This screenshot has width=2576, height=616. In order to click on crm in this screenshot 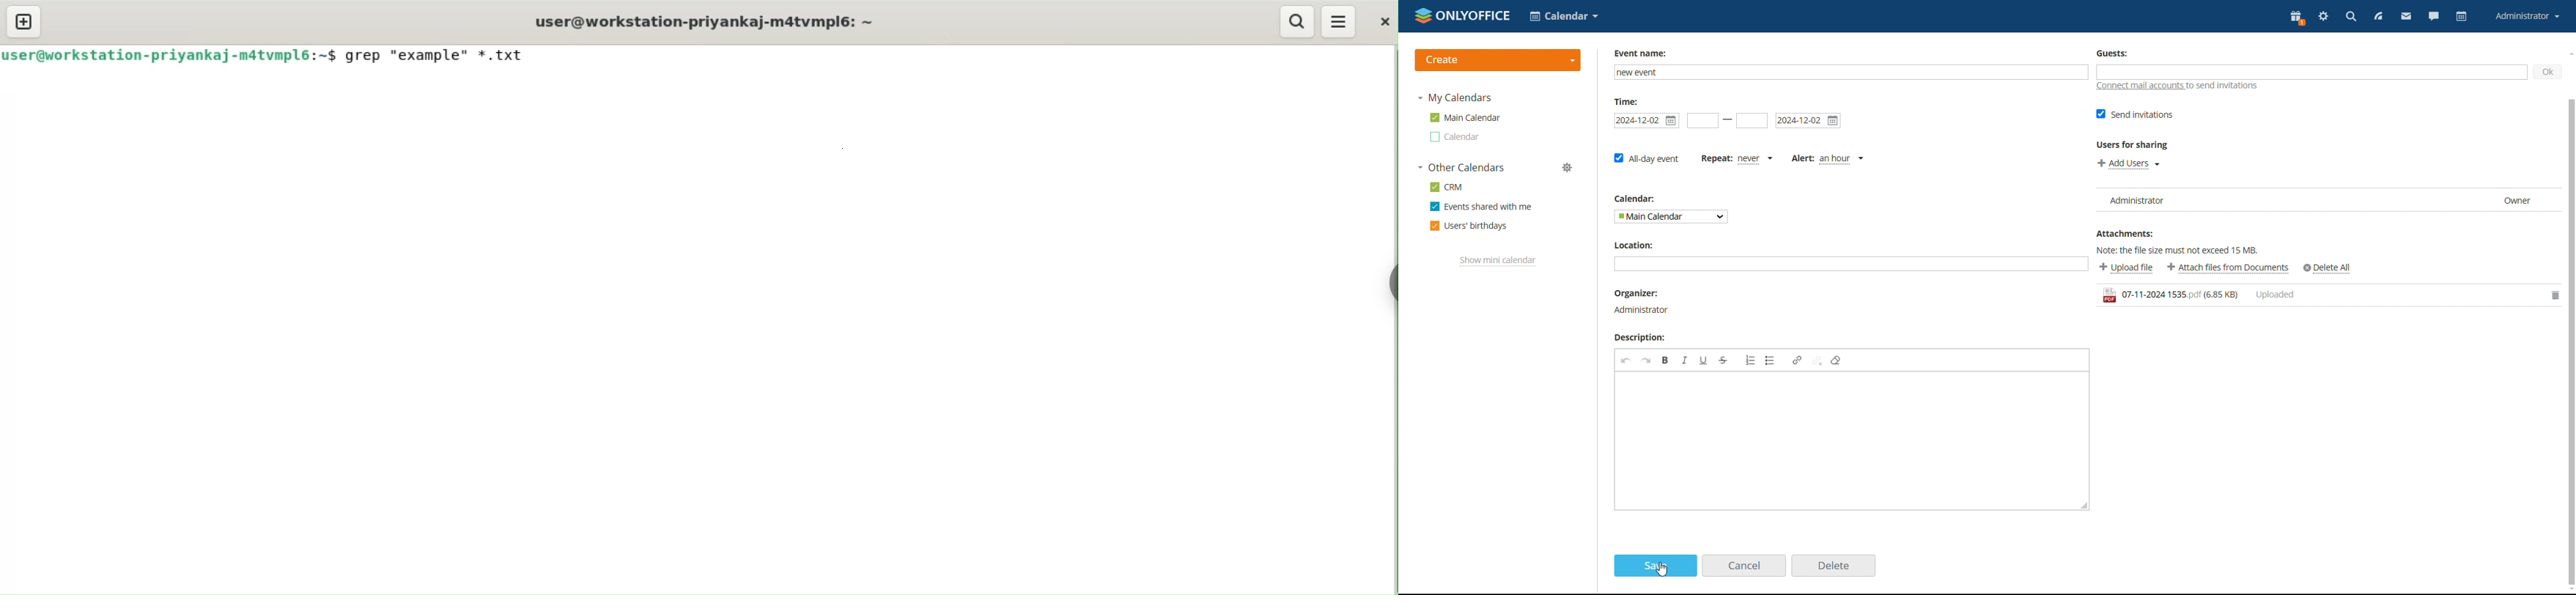, I will do `click(1445, 186)`.